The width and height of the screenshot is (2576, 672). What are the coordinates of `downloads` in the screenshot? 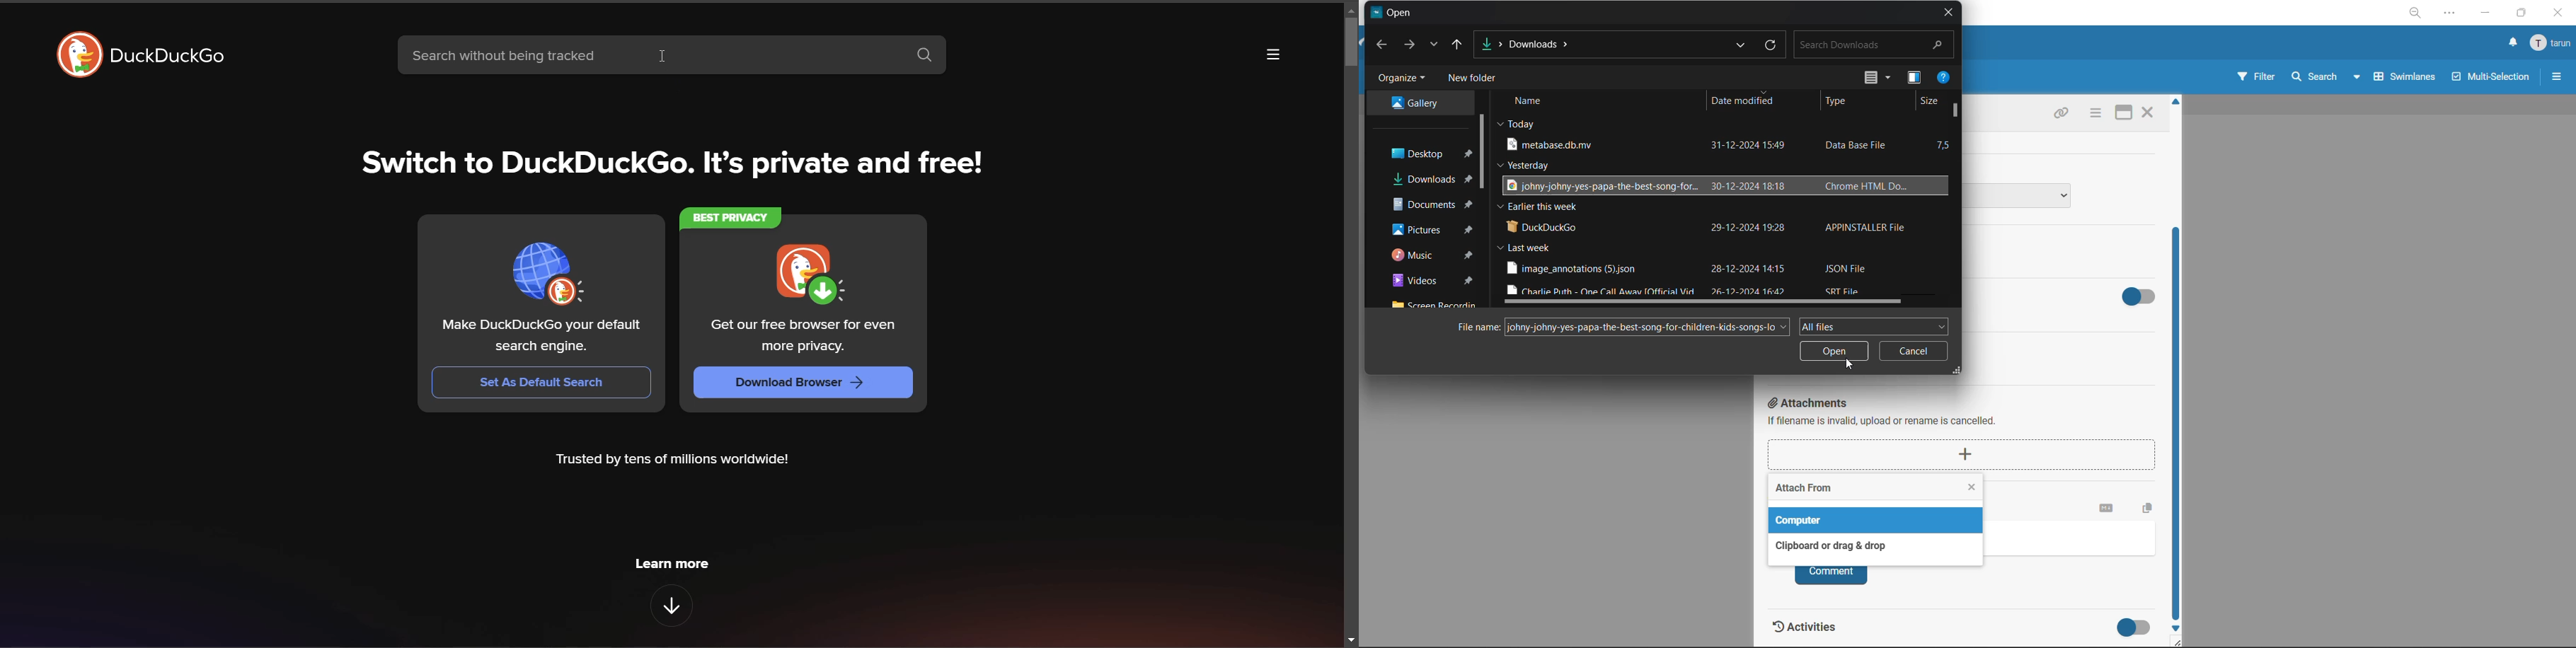 It's located at (1422, 179).